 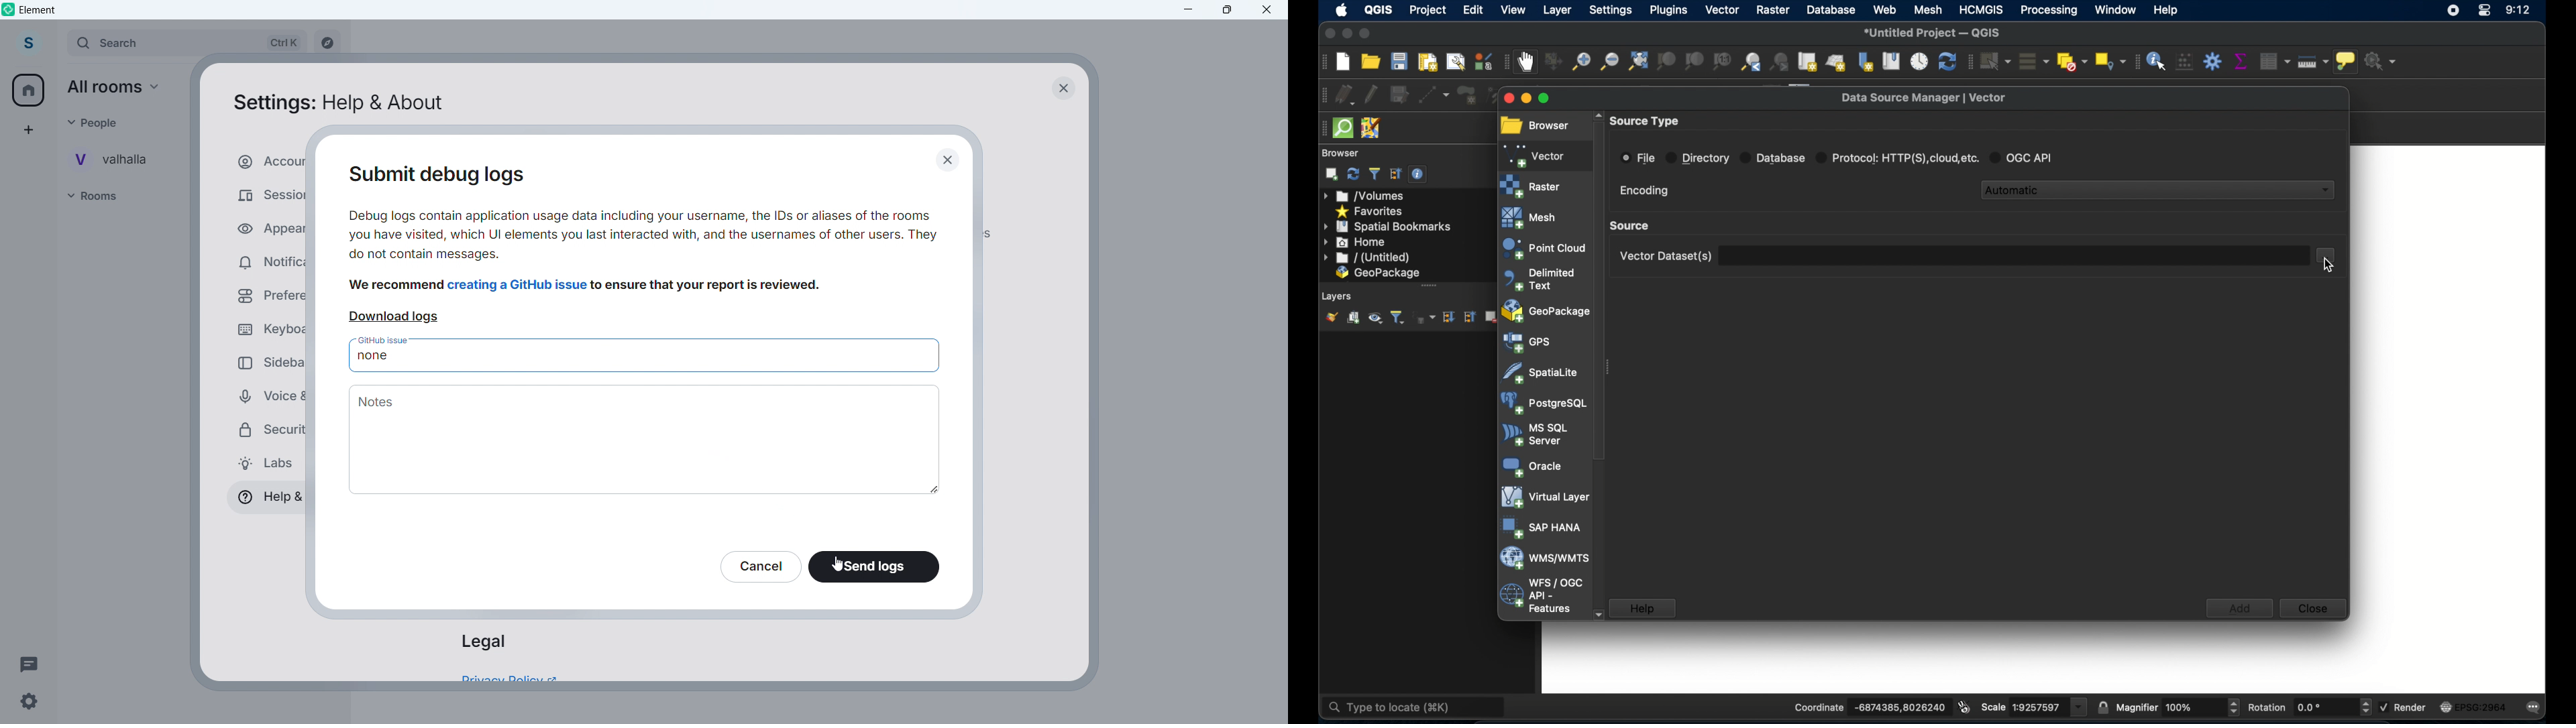 I want to click on scroll up arrow, so click(x=1596, y=113).